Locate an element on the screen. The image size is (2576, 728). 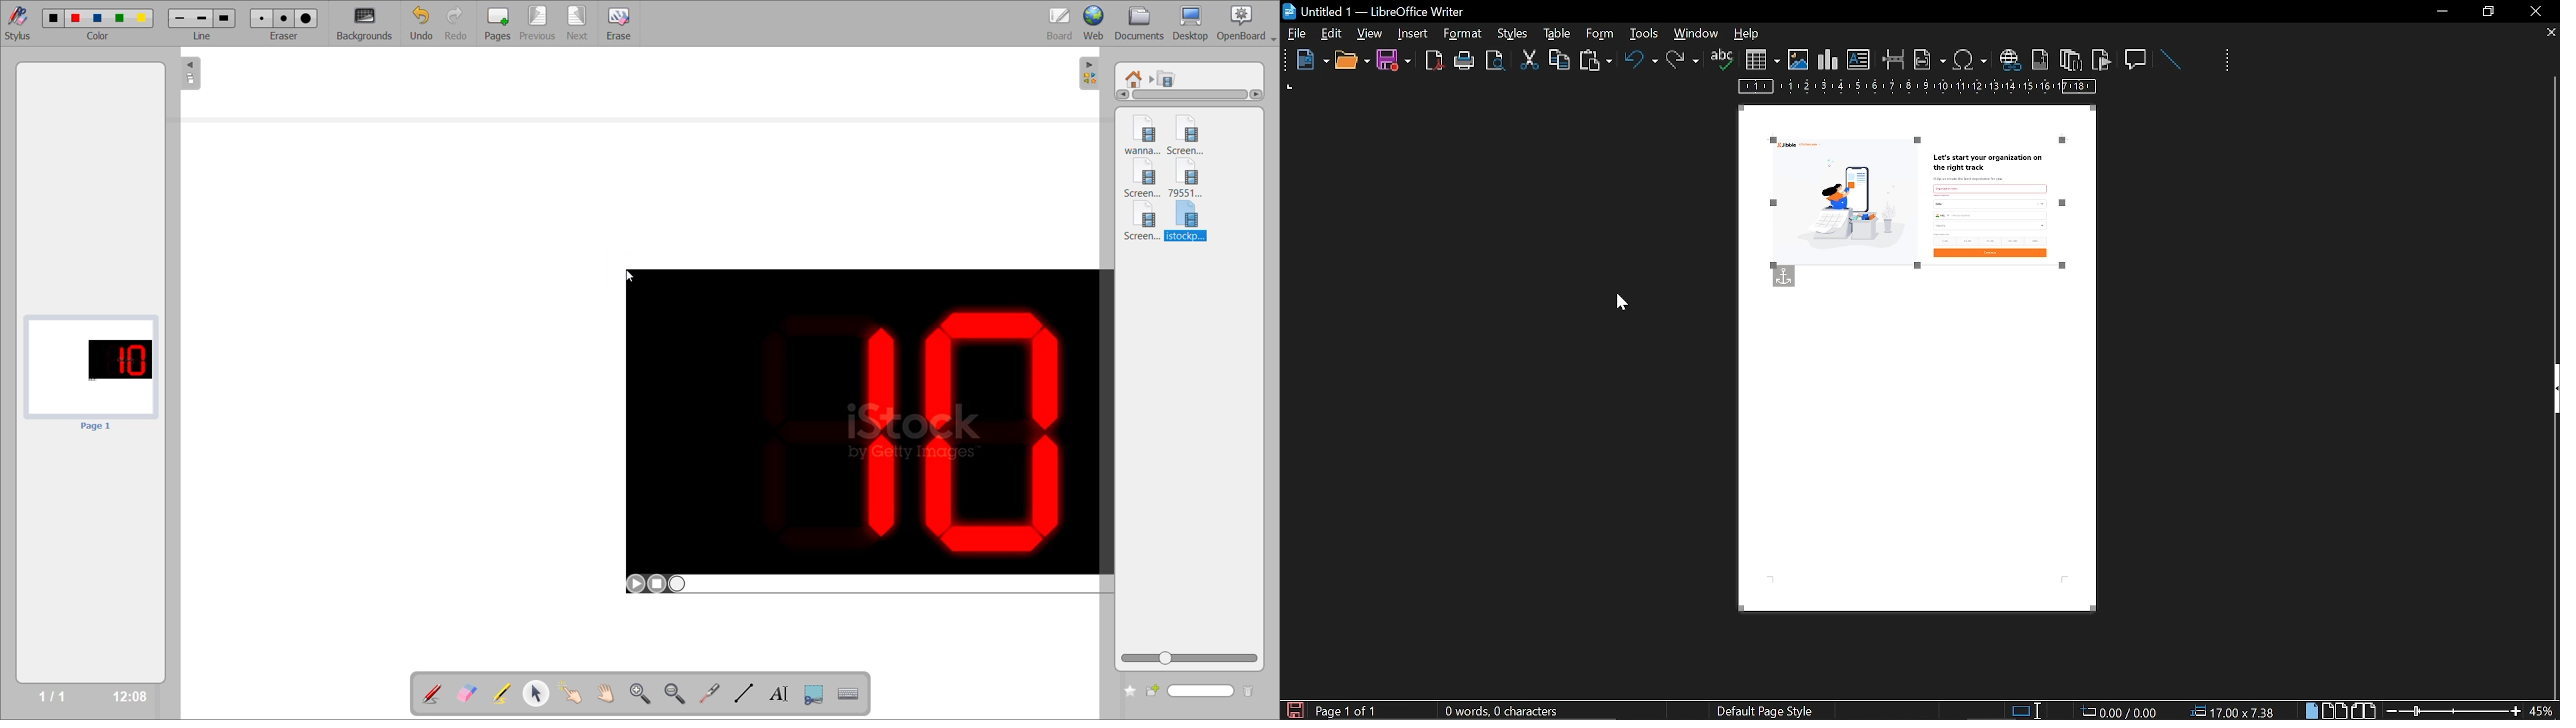
color 2 is located at coordinates (76, 18).